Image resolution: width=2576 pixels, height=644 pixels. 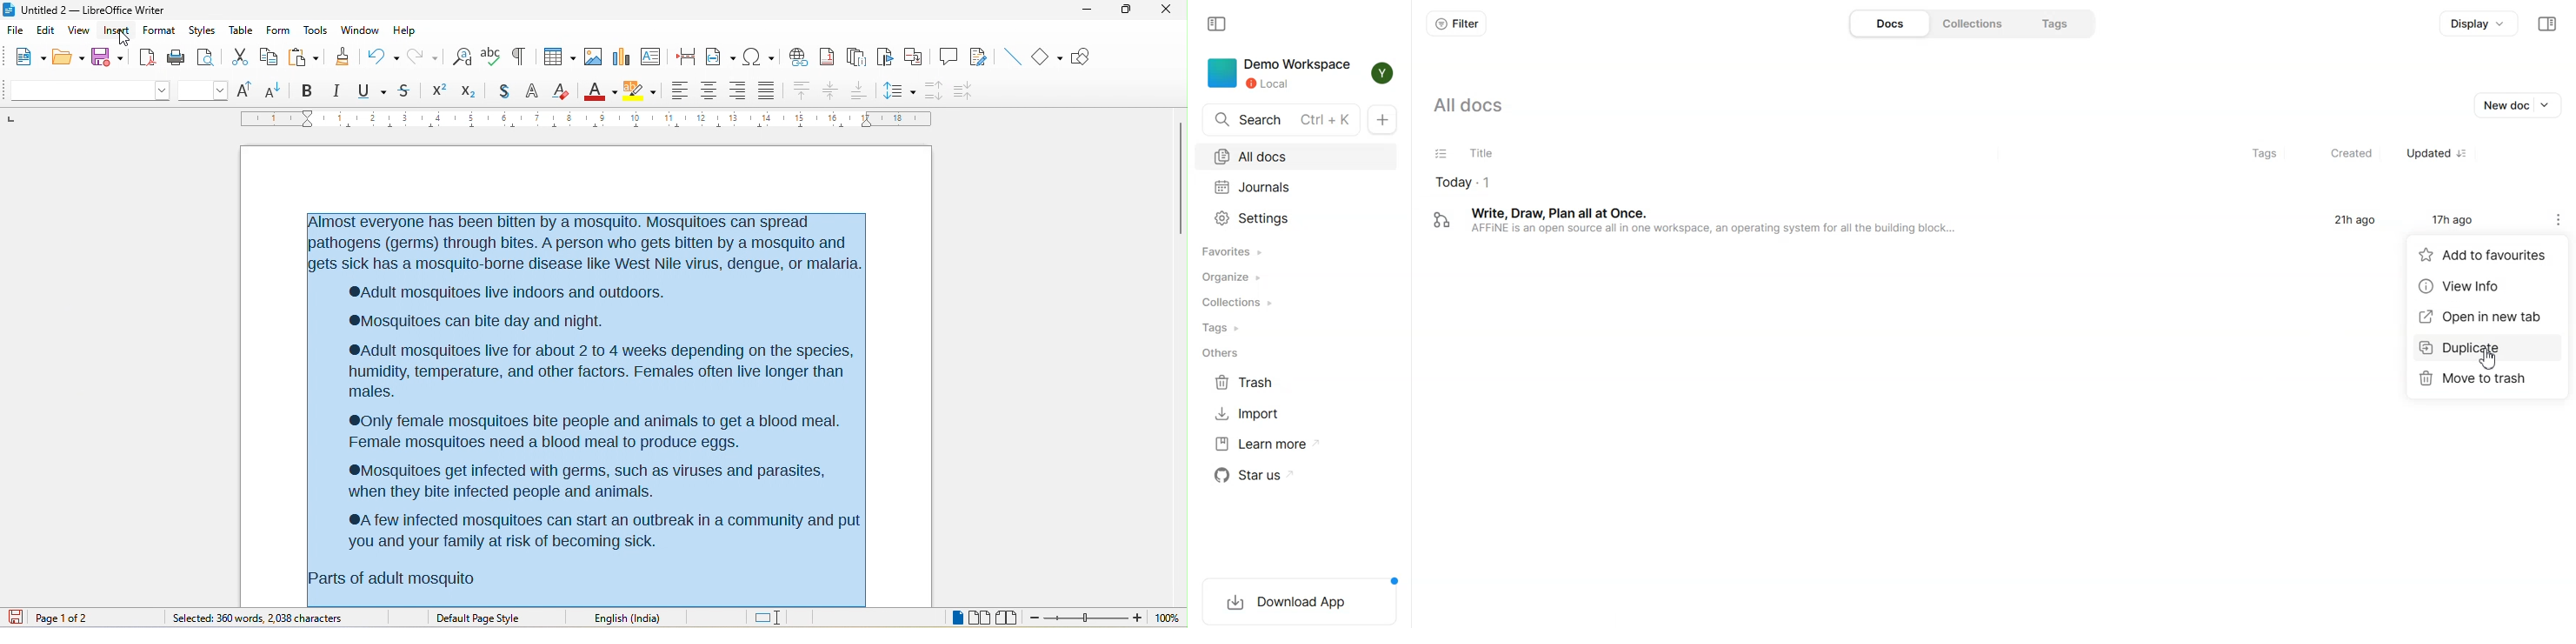 What do you see at coordinates (2057, 24) in the screenshot?
I see `Tags` at bounding box center [2057, 24].